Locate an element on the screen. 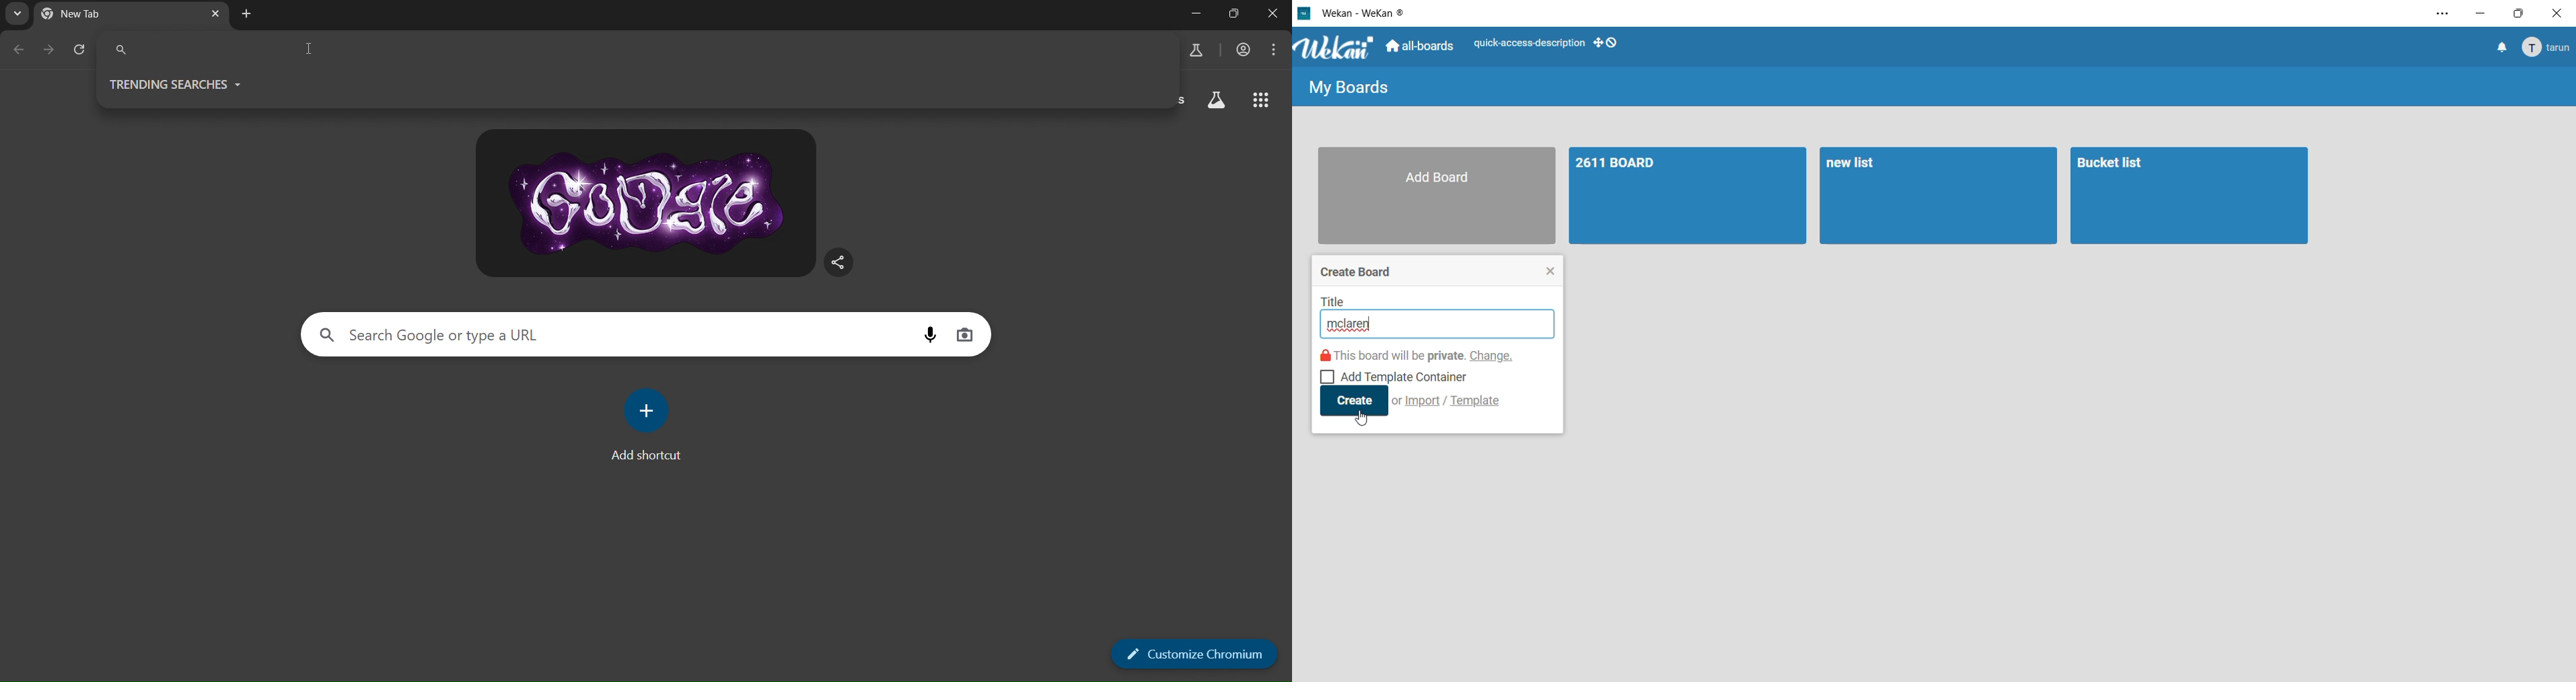 The height and width of the screenshot is (700, 2576). board 3 is located at coordinates (2190, 197).